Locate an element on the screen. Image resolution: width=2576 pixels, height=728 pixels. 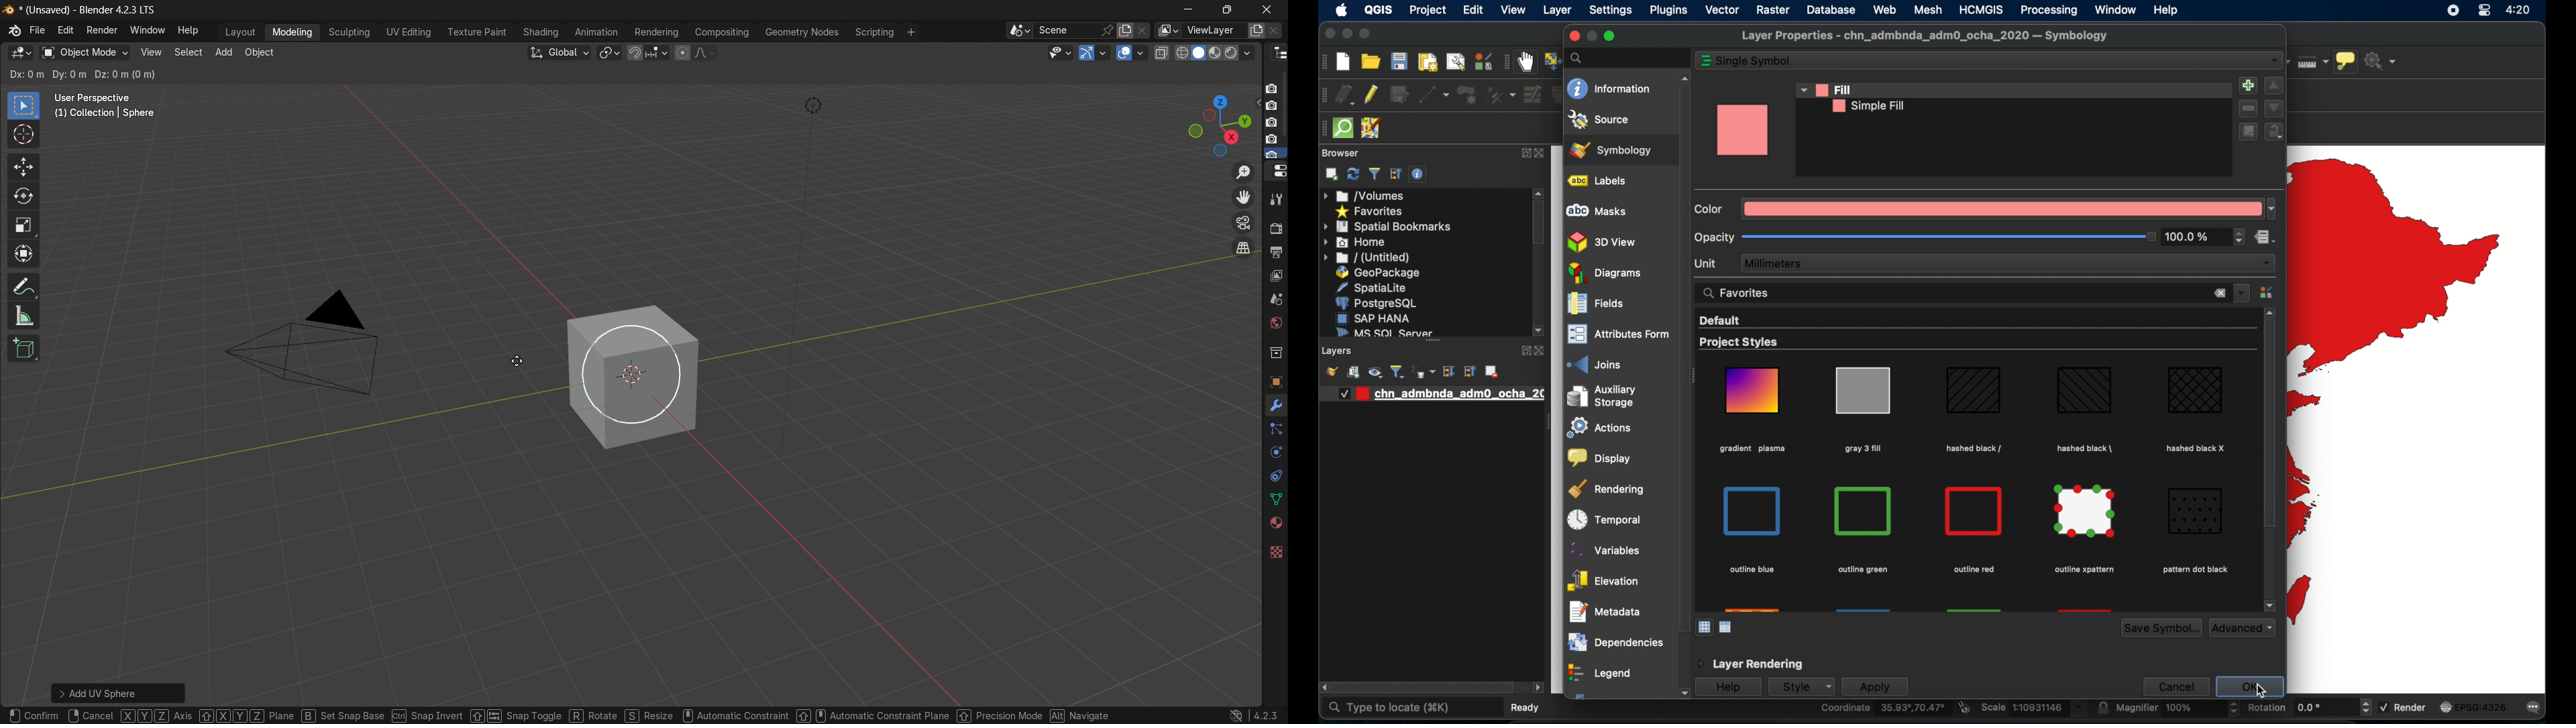
mesh is located at coordinates (1928, 9).